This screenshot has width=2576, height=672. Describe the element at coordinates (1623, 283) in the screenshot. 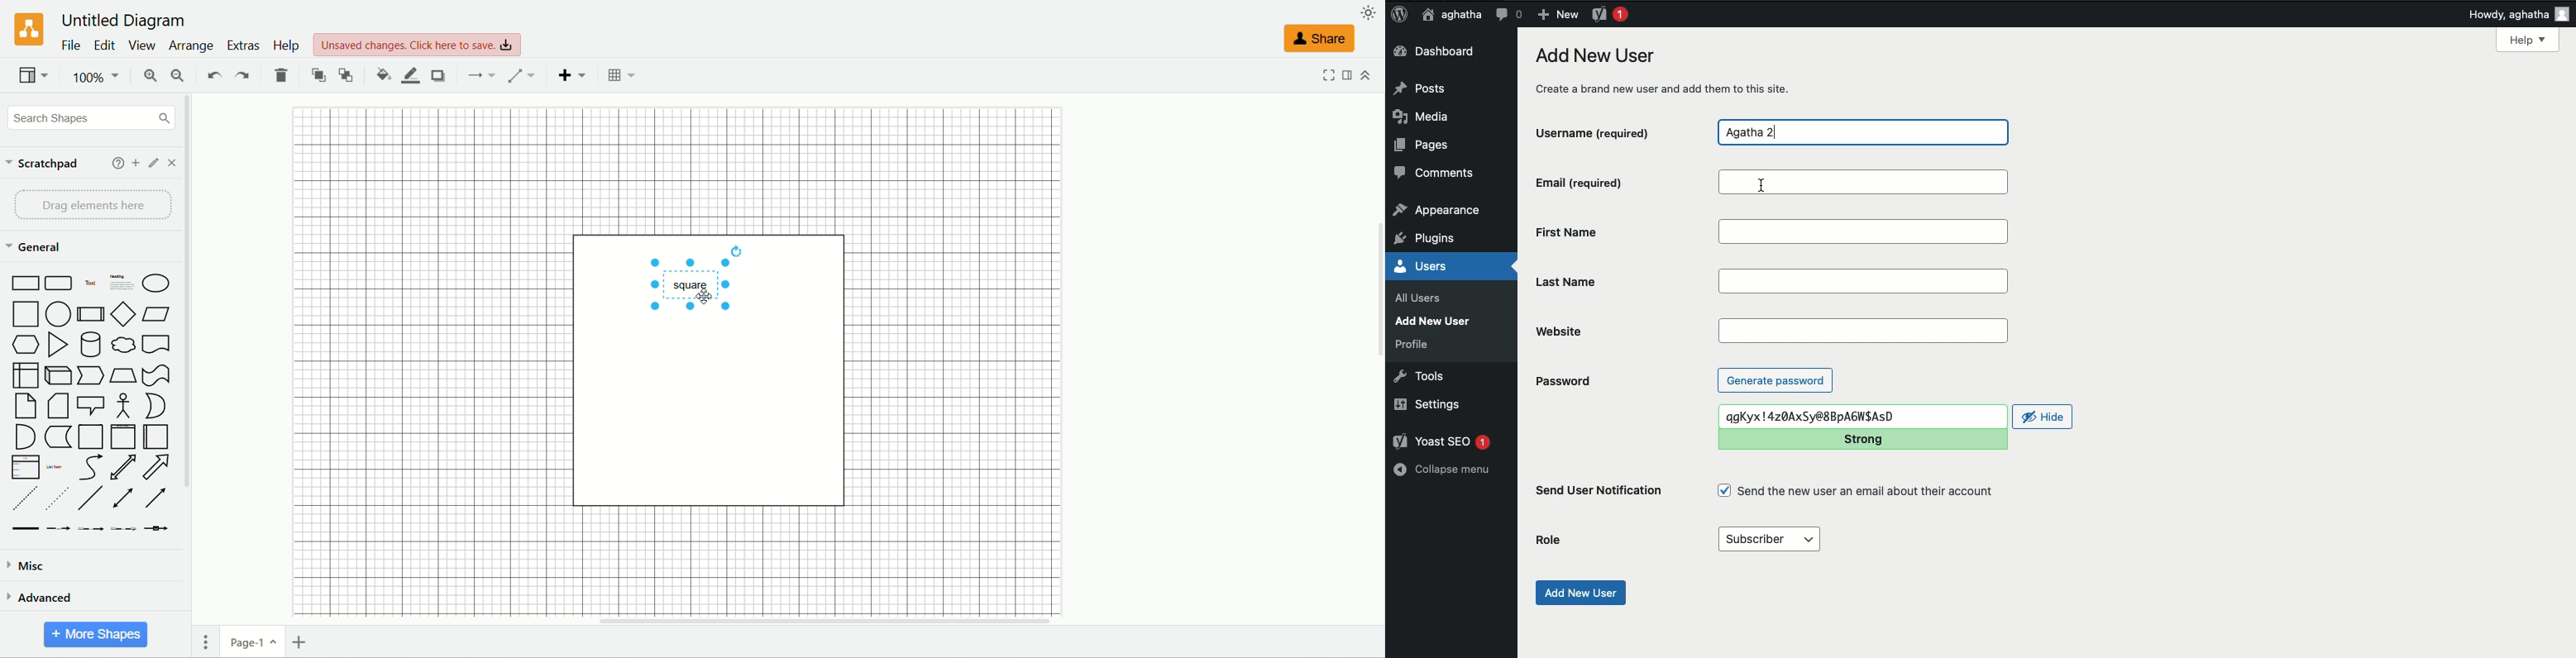

I see `Last name` at that location.